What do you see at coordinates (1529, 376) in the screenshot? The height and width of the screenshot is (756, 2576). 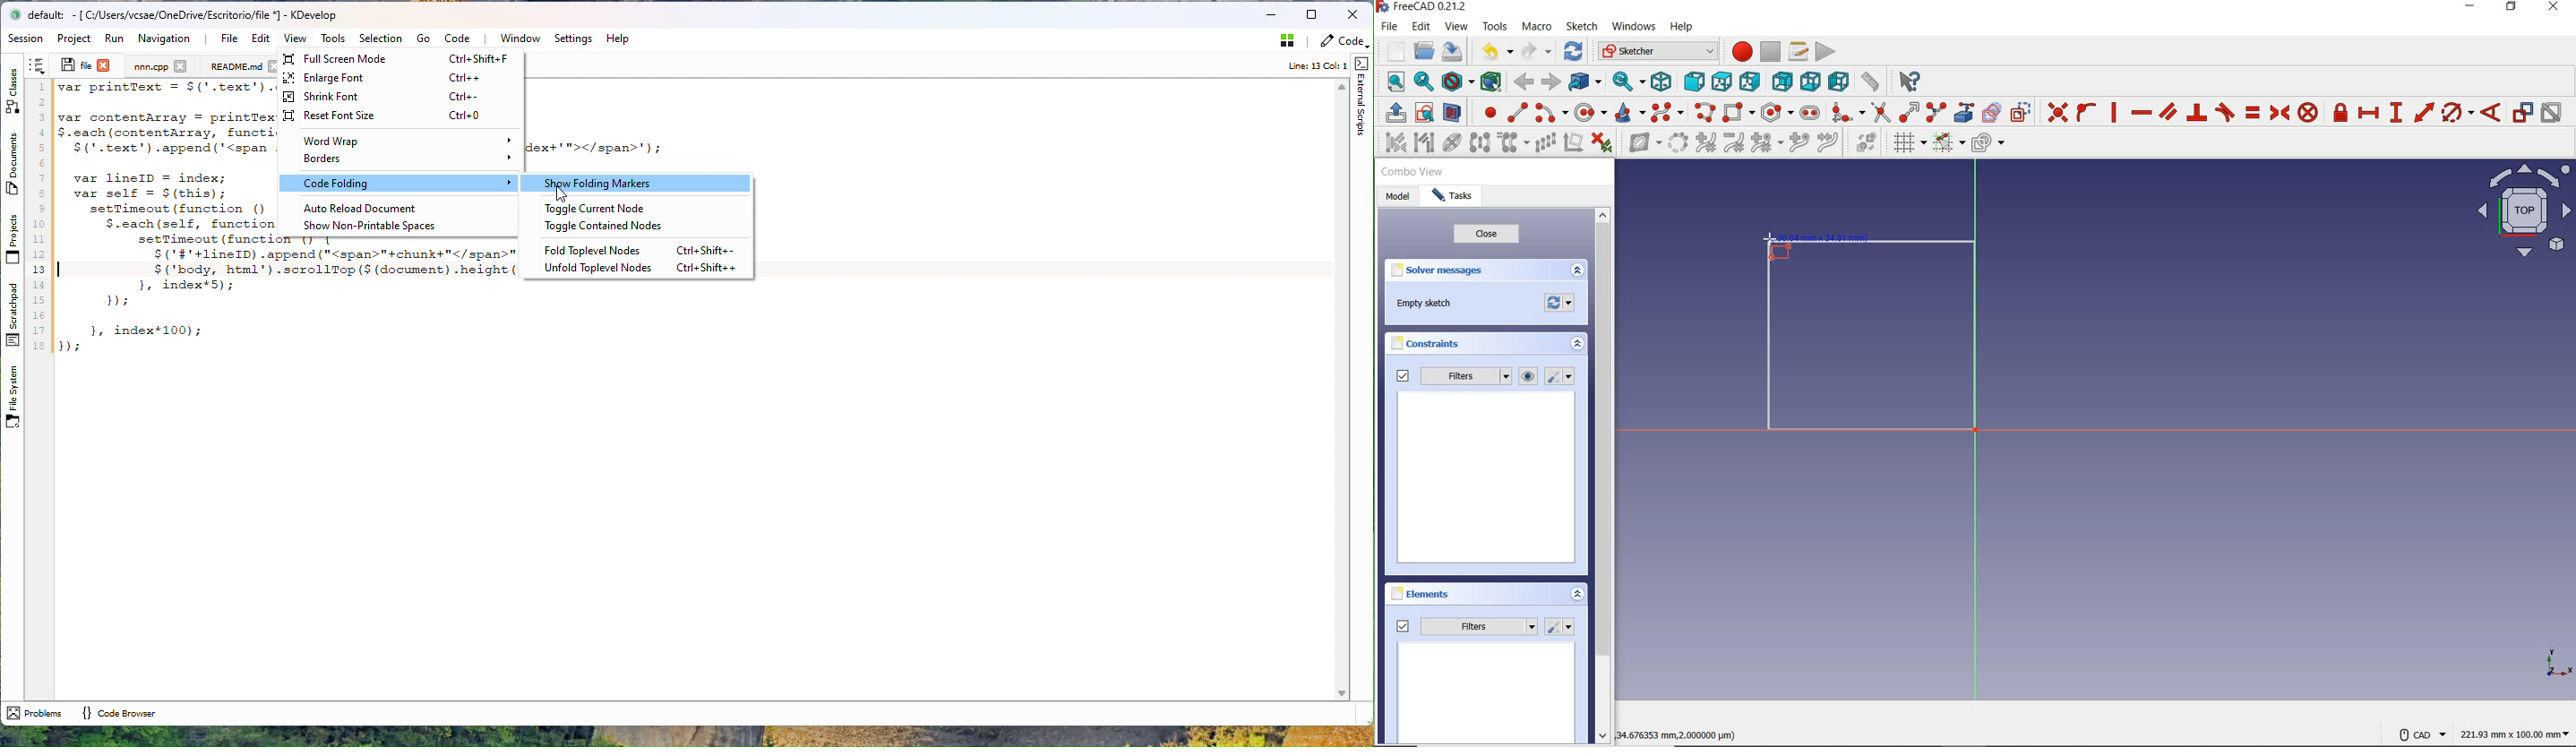 I see `show or hide all listed constraints from 3D view` at bounding box center [1529, 376].